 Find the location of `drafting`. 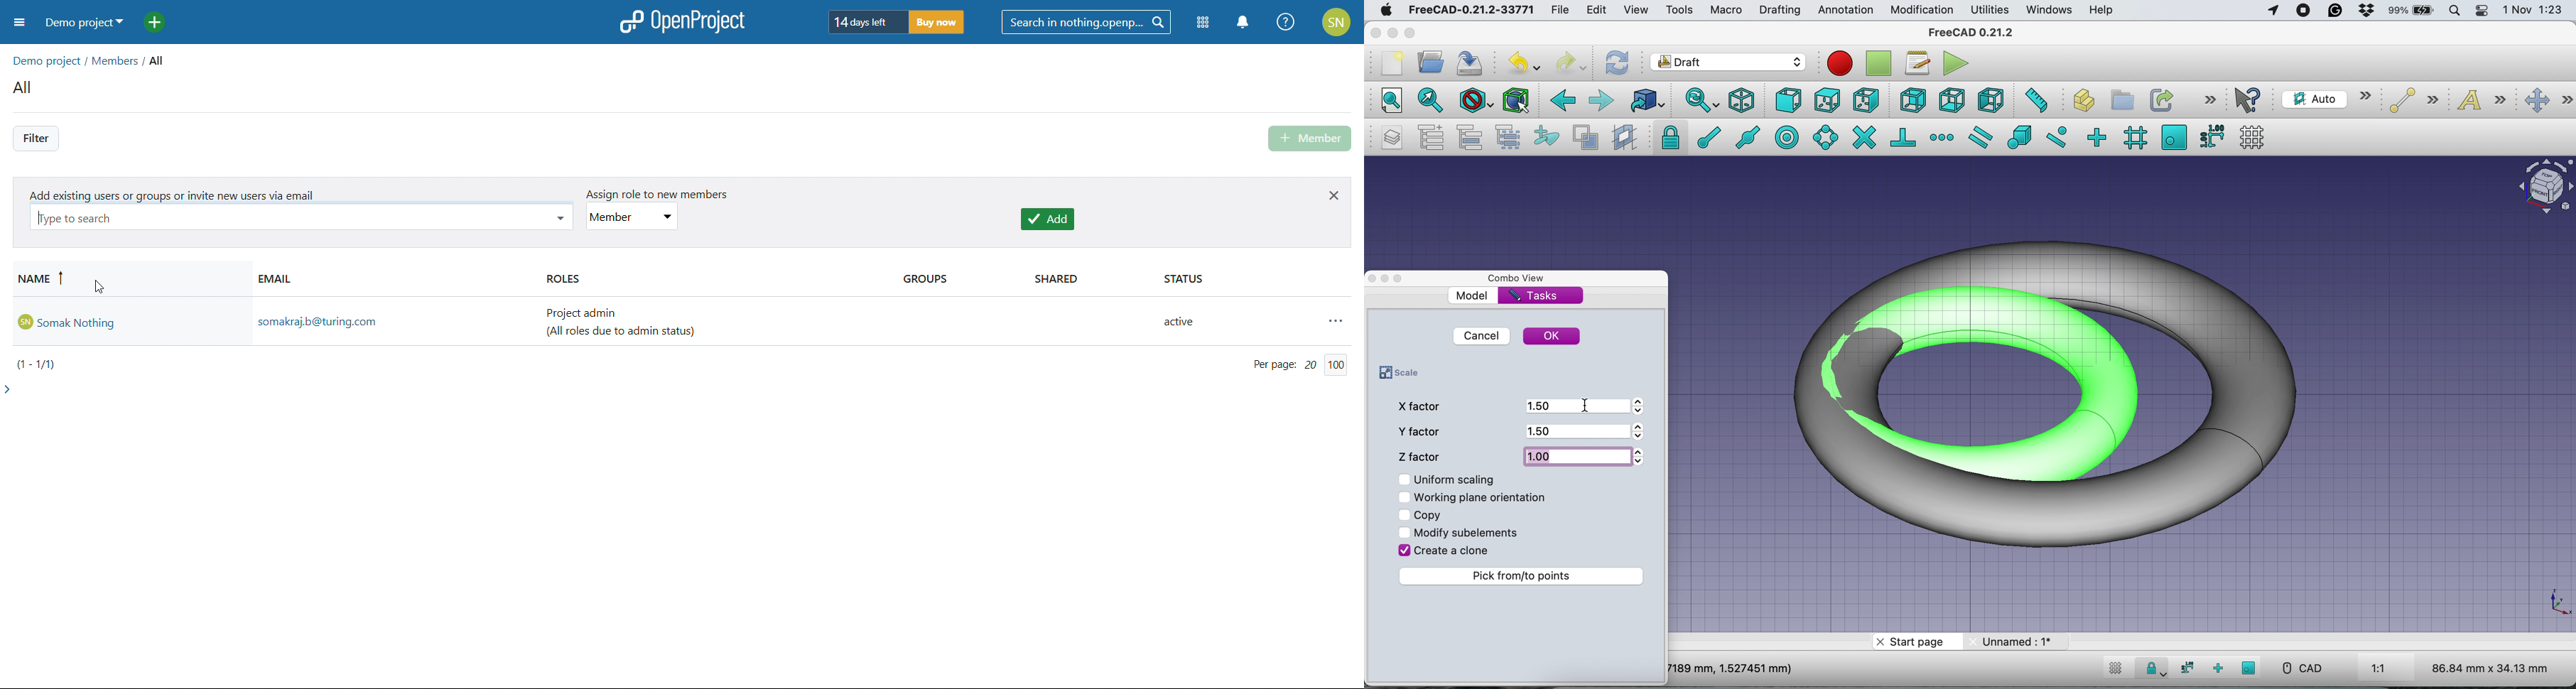

drafting is located at coordinates (1779, 11).